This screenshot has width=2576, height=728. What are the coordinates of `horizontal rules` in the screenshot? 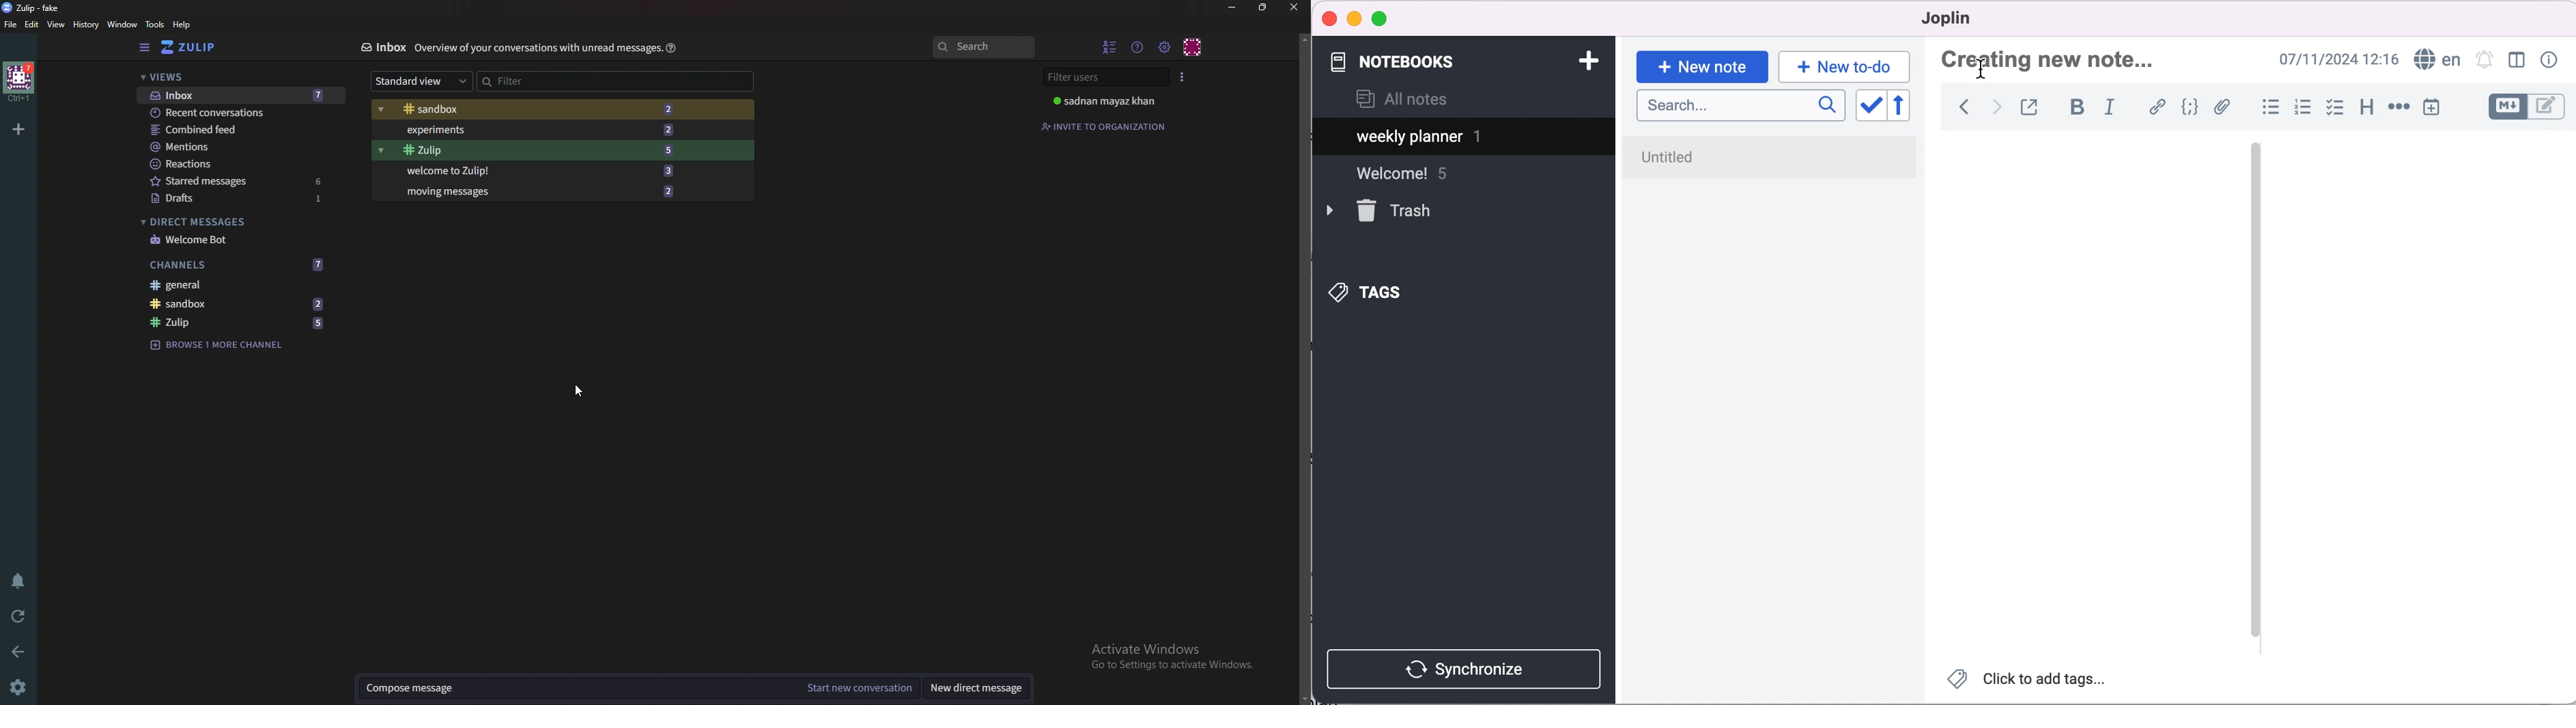 It's located at (2397, 108).